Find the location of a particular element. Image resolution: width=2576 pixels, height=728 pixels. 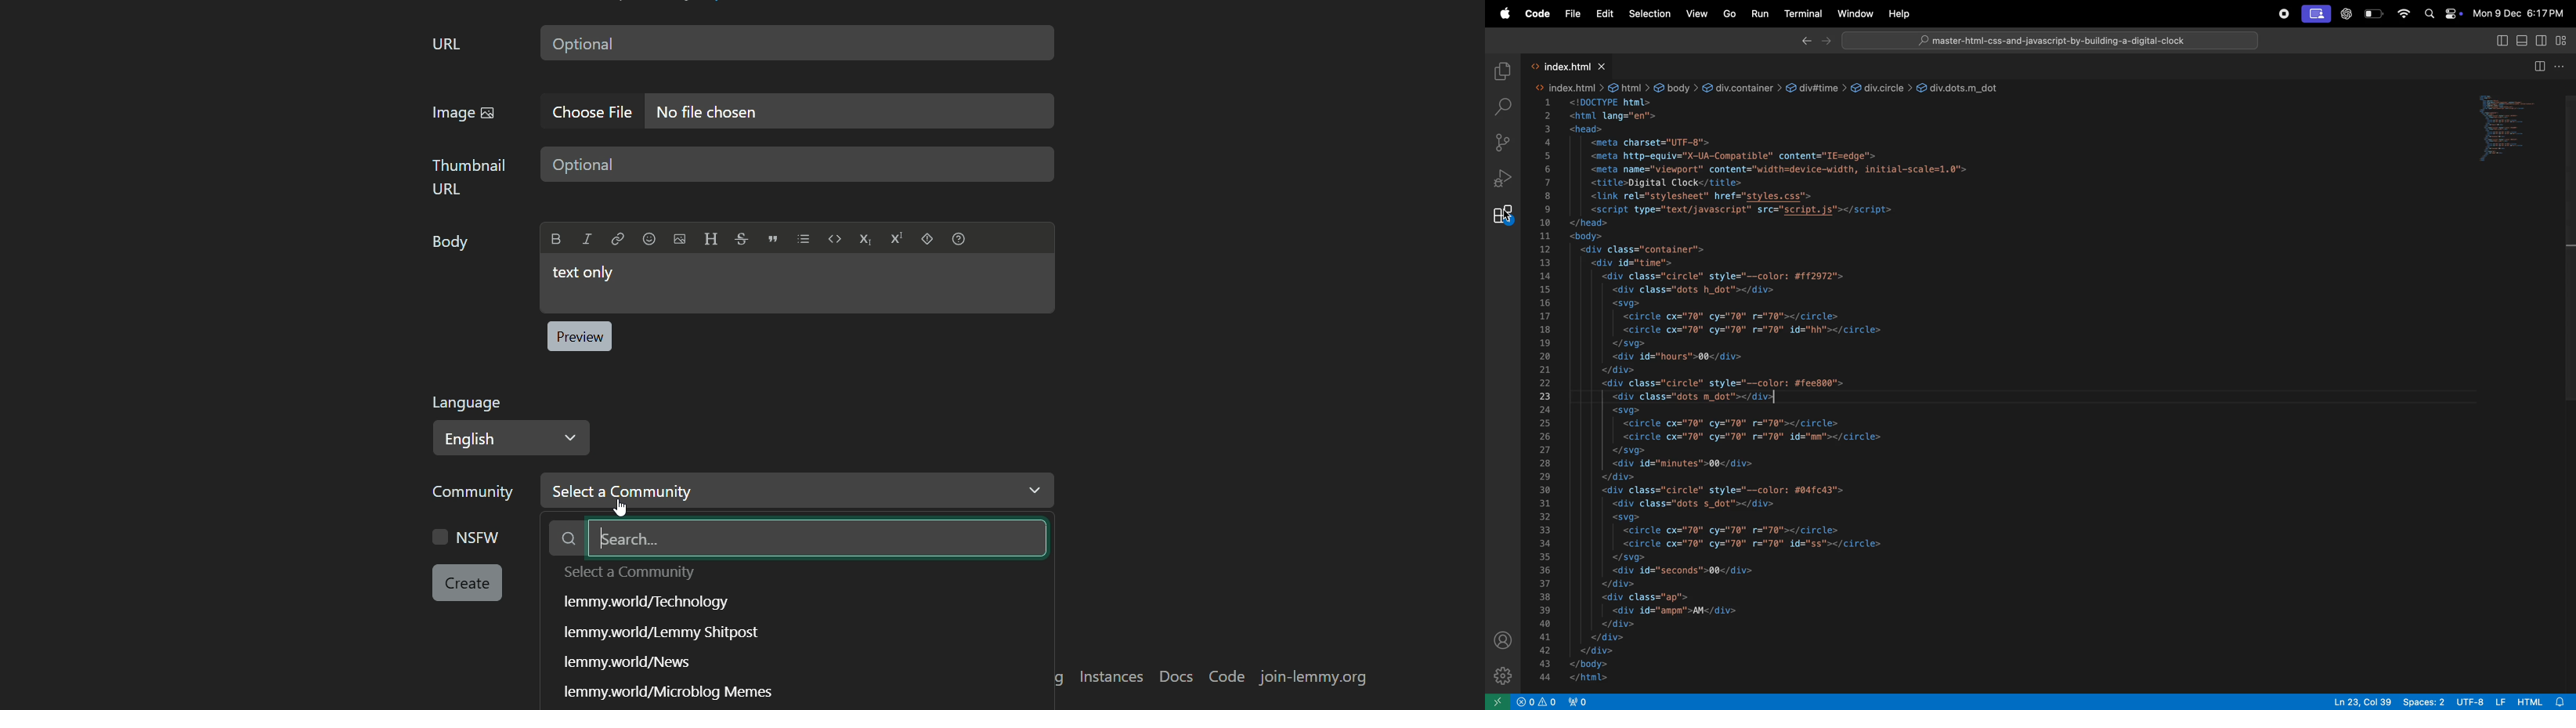

Extensions is located at coordinates (1503, 215).